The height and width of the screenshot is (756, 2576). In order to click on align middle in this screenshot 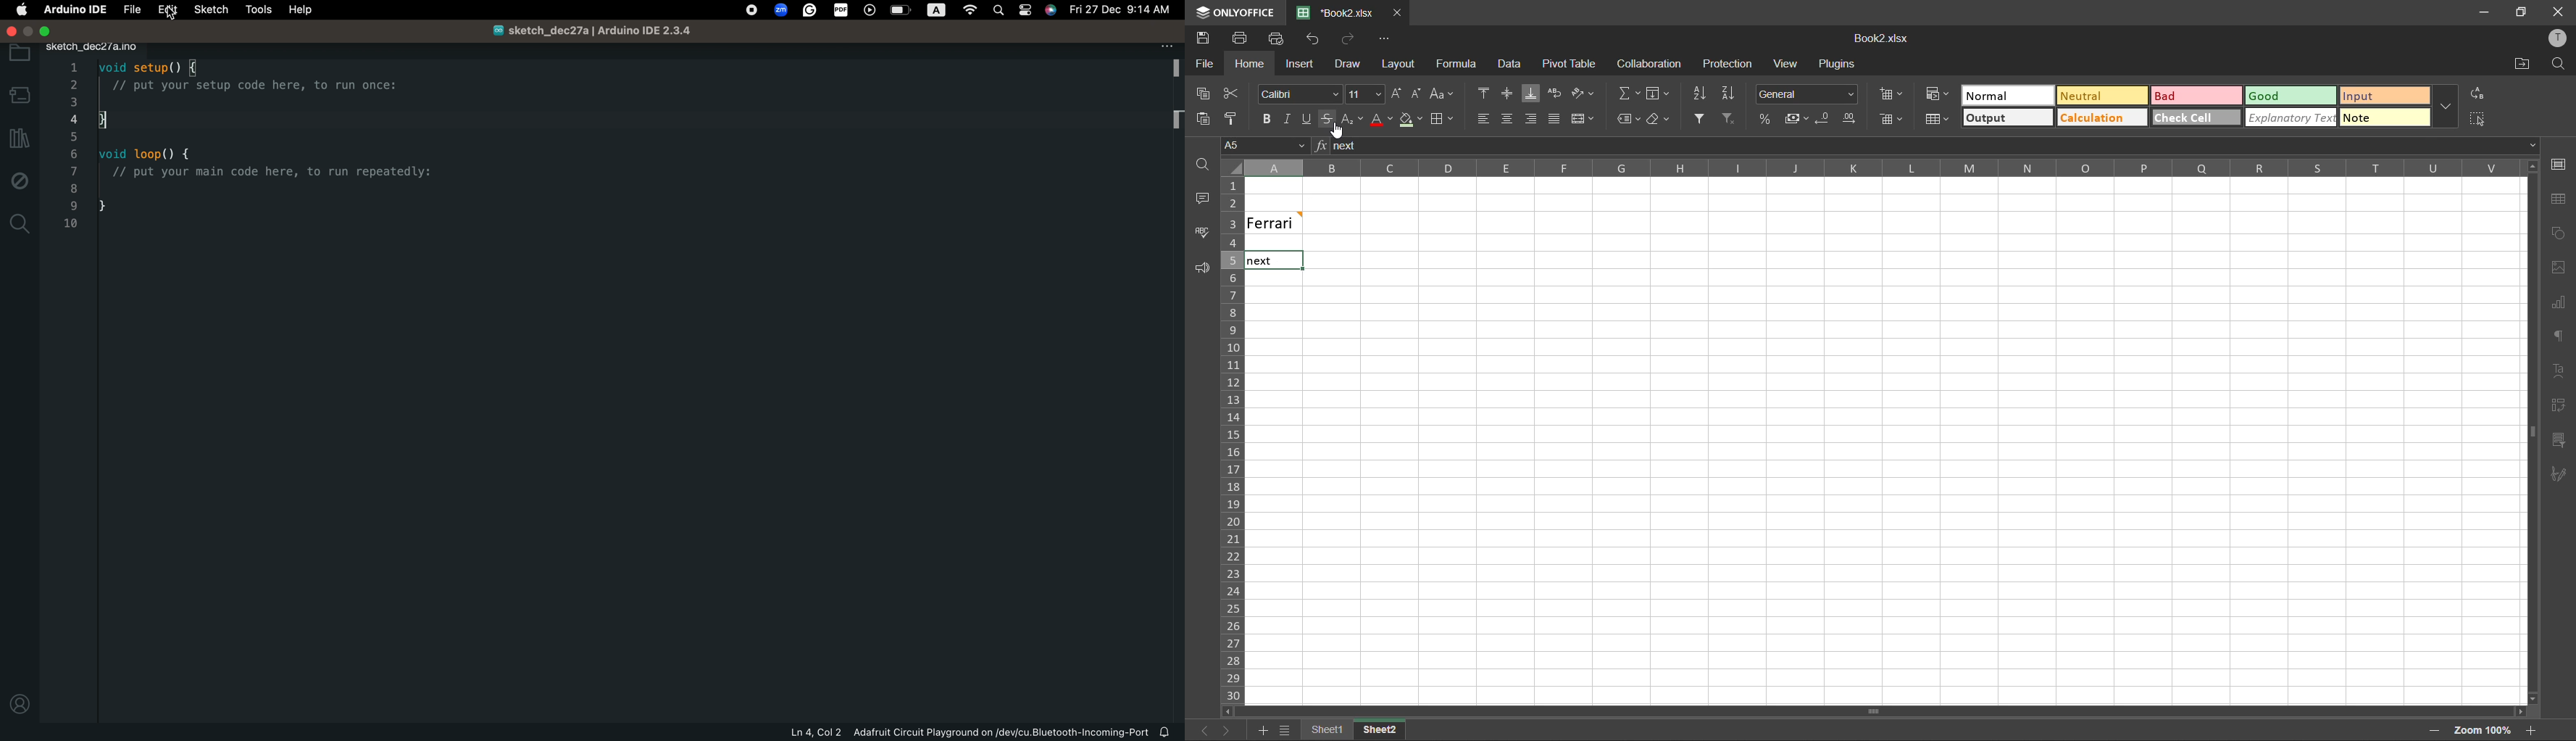, I will do `click(1507, 119)`.